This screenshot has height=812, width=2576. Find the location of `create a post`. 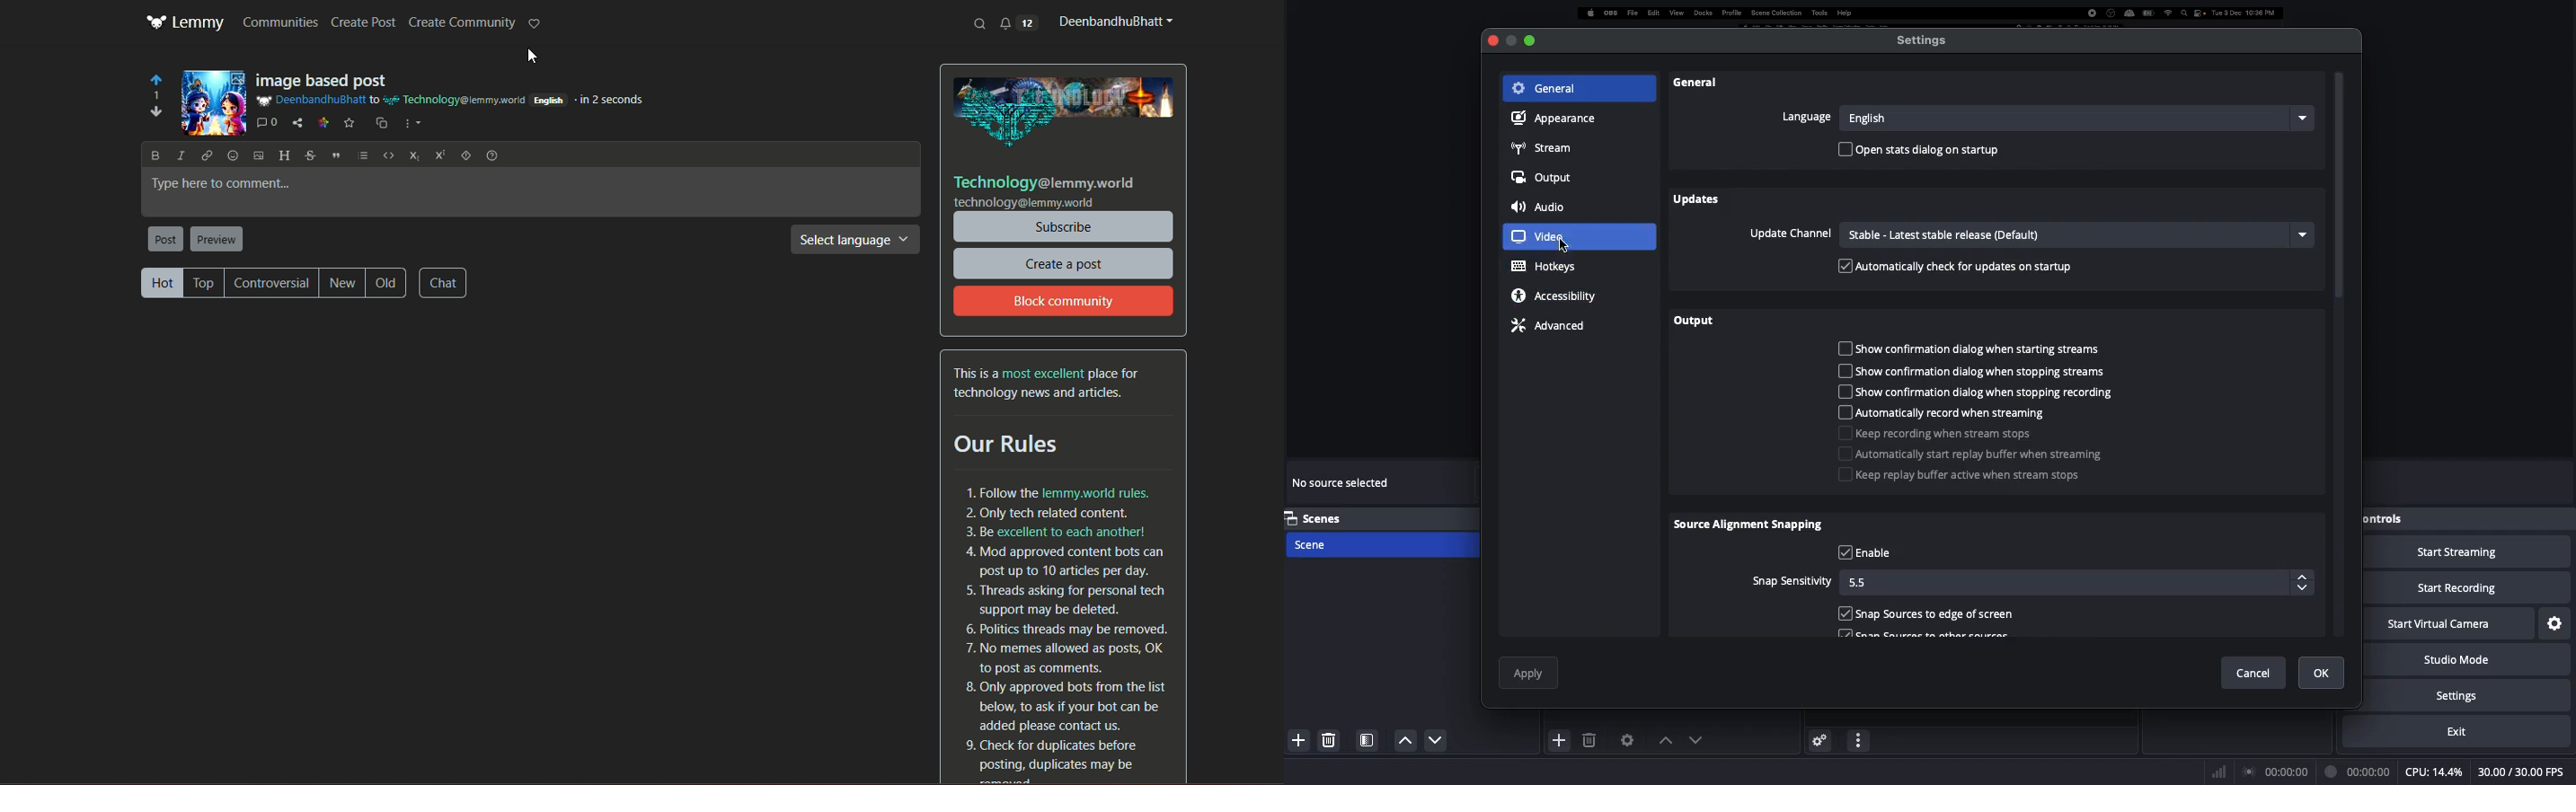

create a post is located at coordinates (1064, 263).